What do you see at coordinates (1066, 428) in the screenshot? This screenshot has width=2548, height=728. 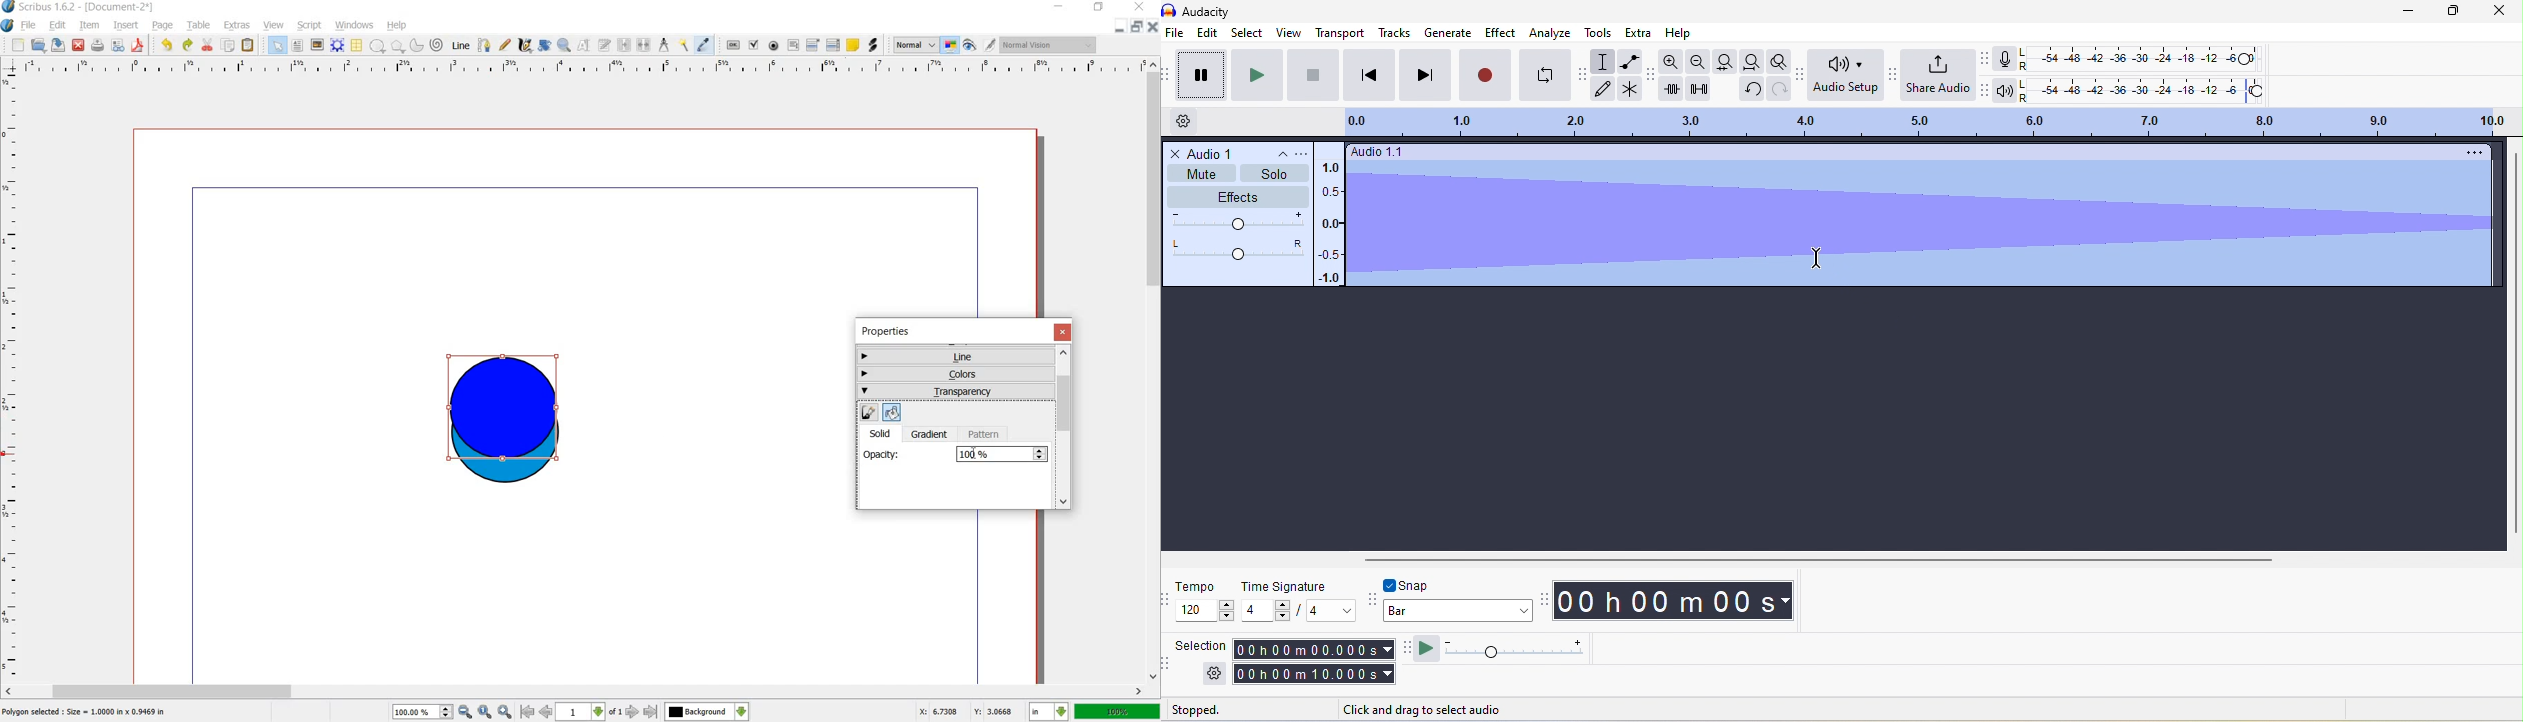 I see `scrollbar` at bounding box center [1066, 428].